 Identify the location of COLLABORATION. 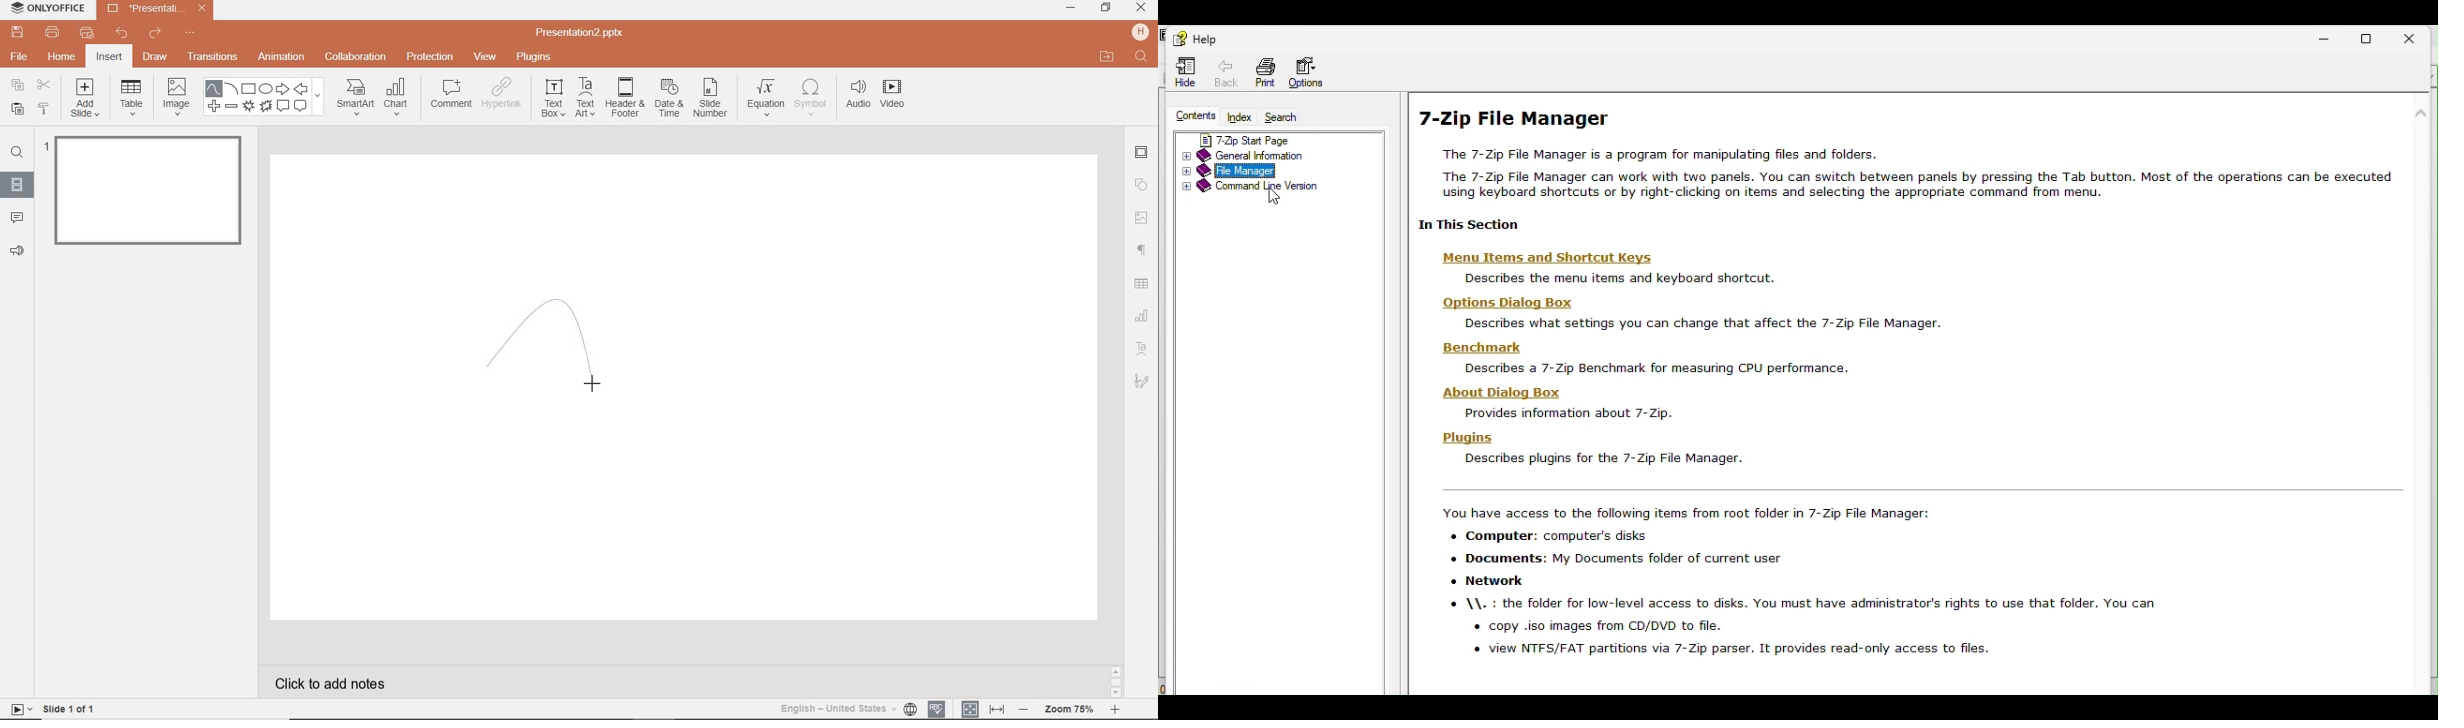
(356, 56).